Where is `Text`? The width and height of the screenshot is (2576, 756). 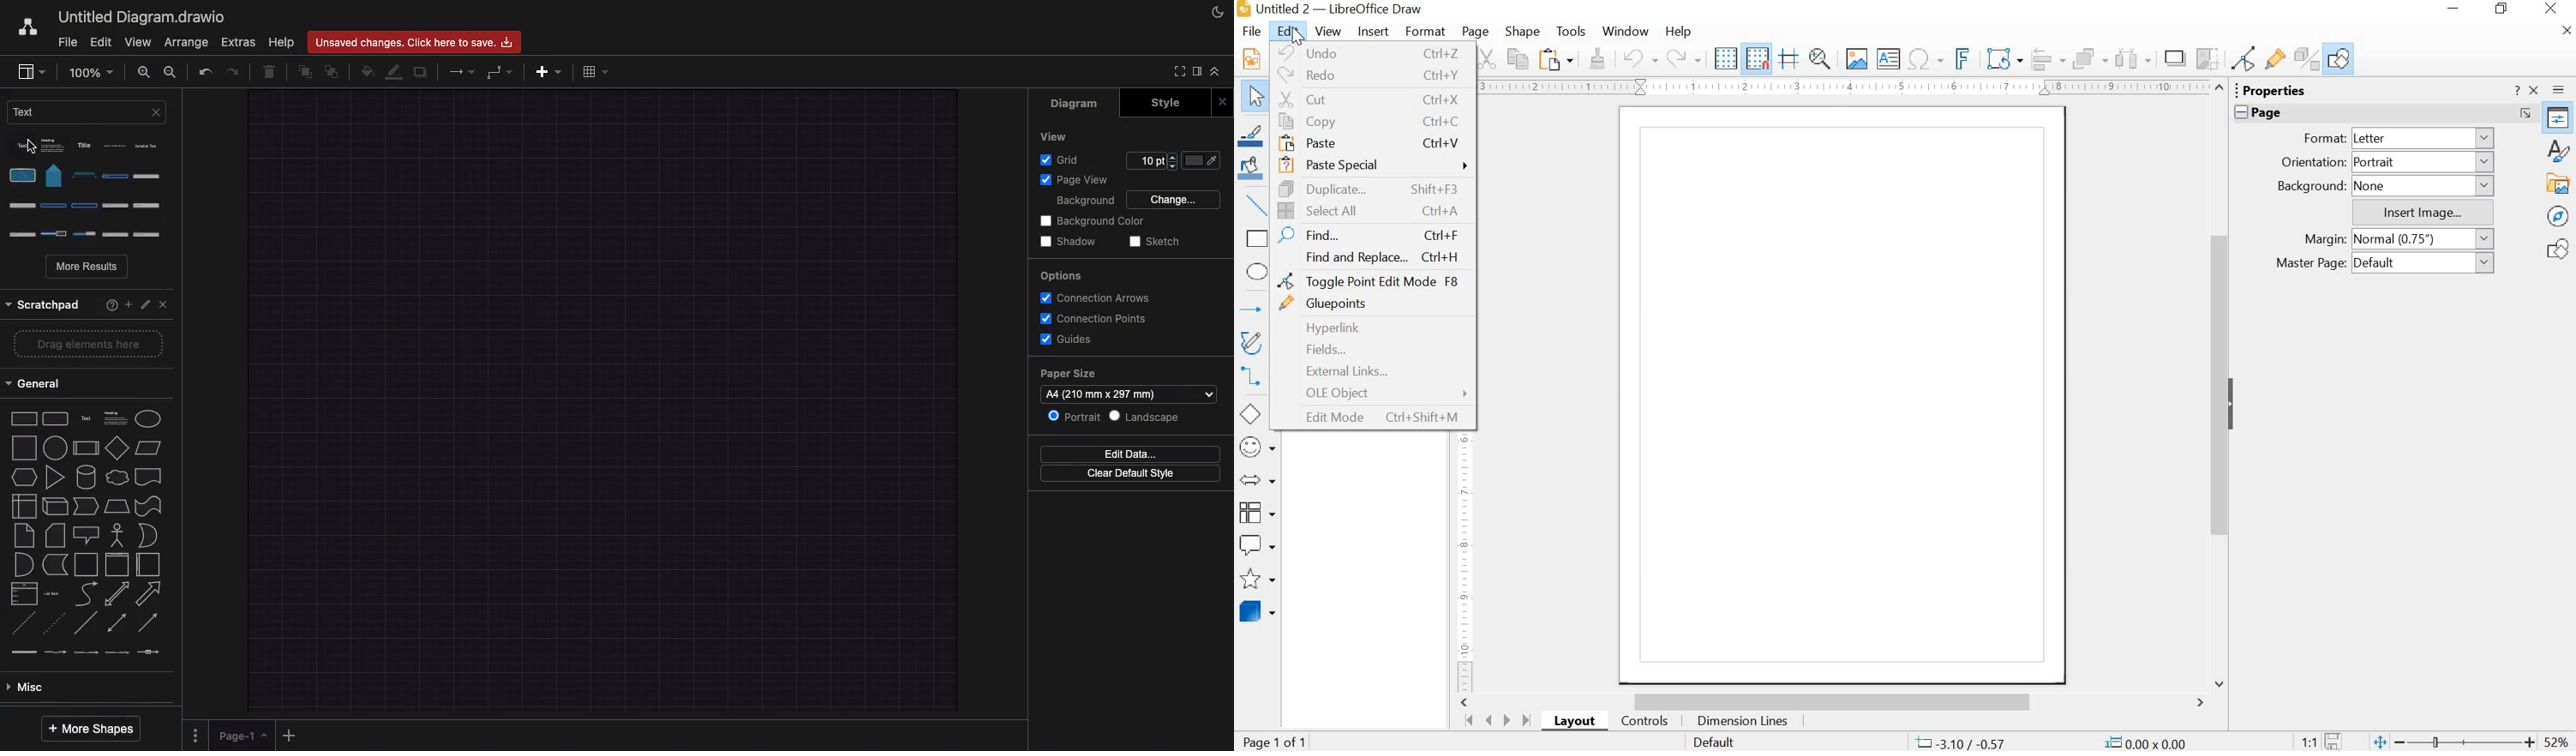
Text is located at coordinates (87, 111).